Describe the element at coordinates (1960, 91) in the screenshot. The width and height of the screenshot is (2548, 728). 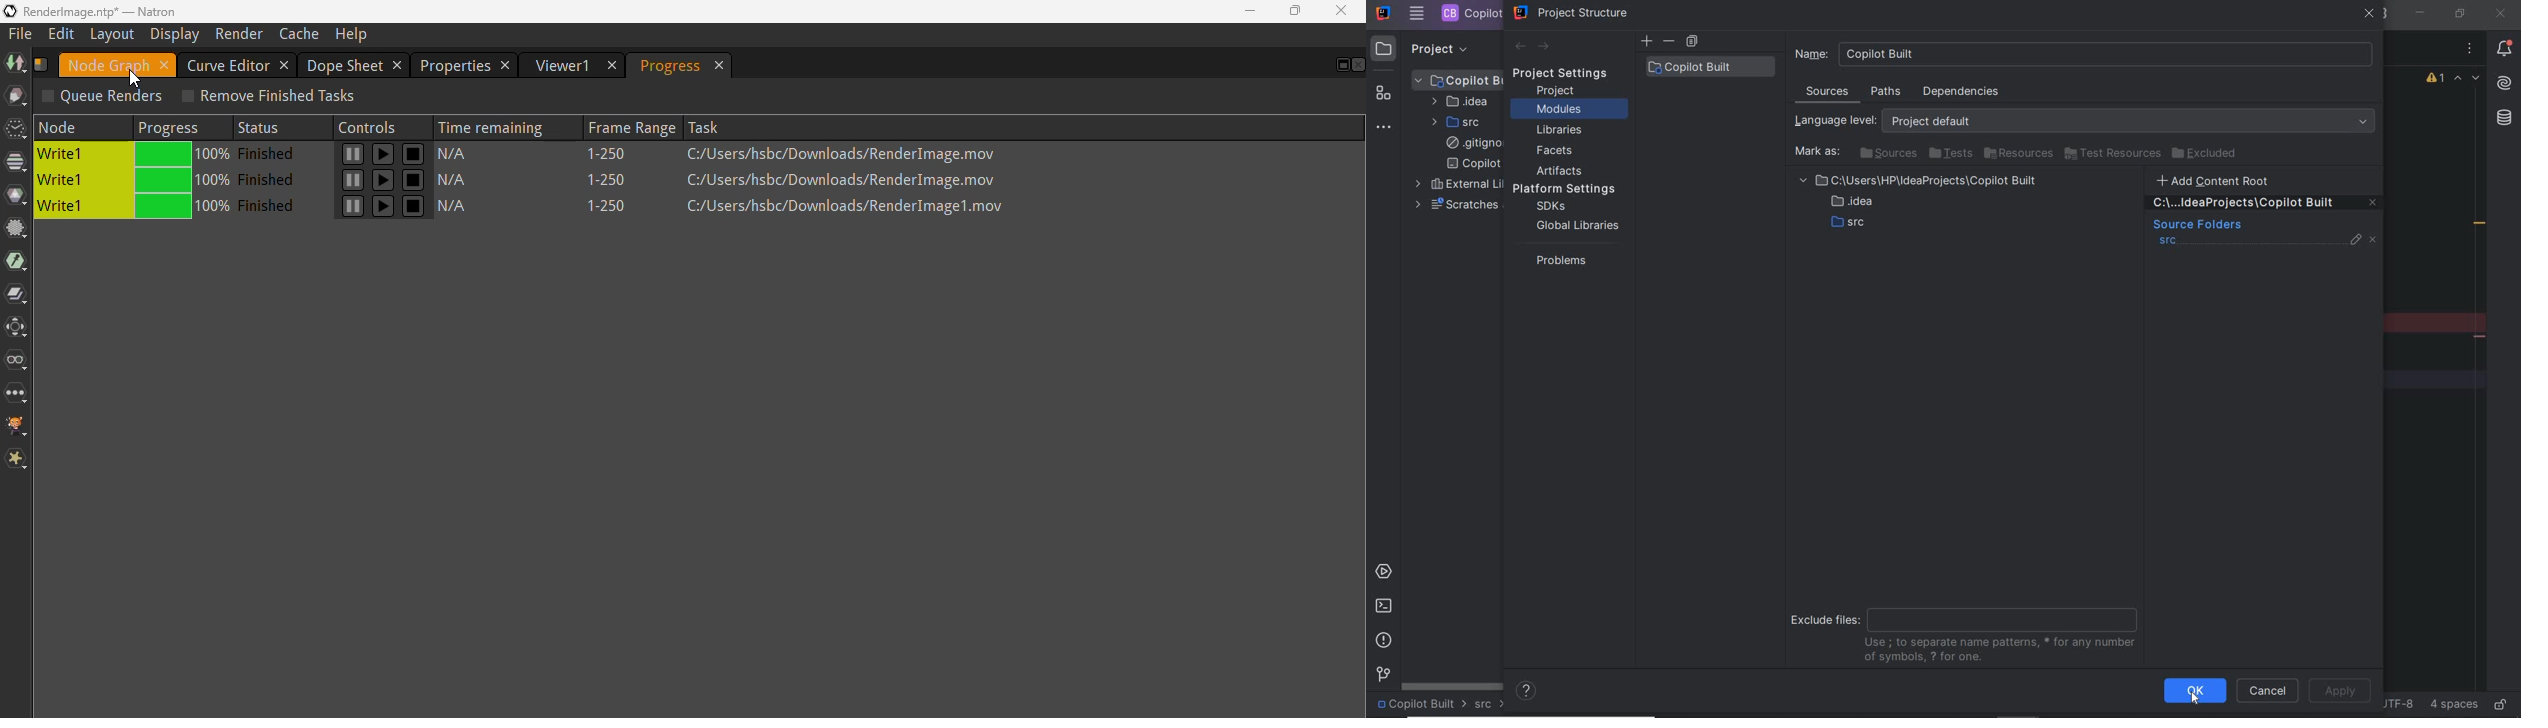
I see `dependencies` at that location.